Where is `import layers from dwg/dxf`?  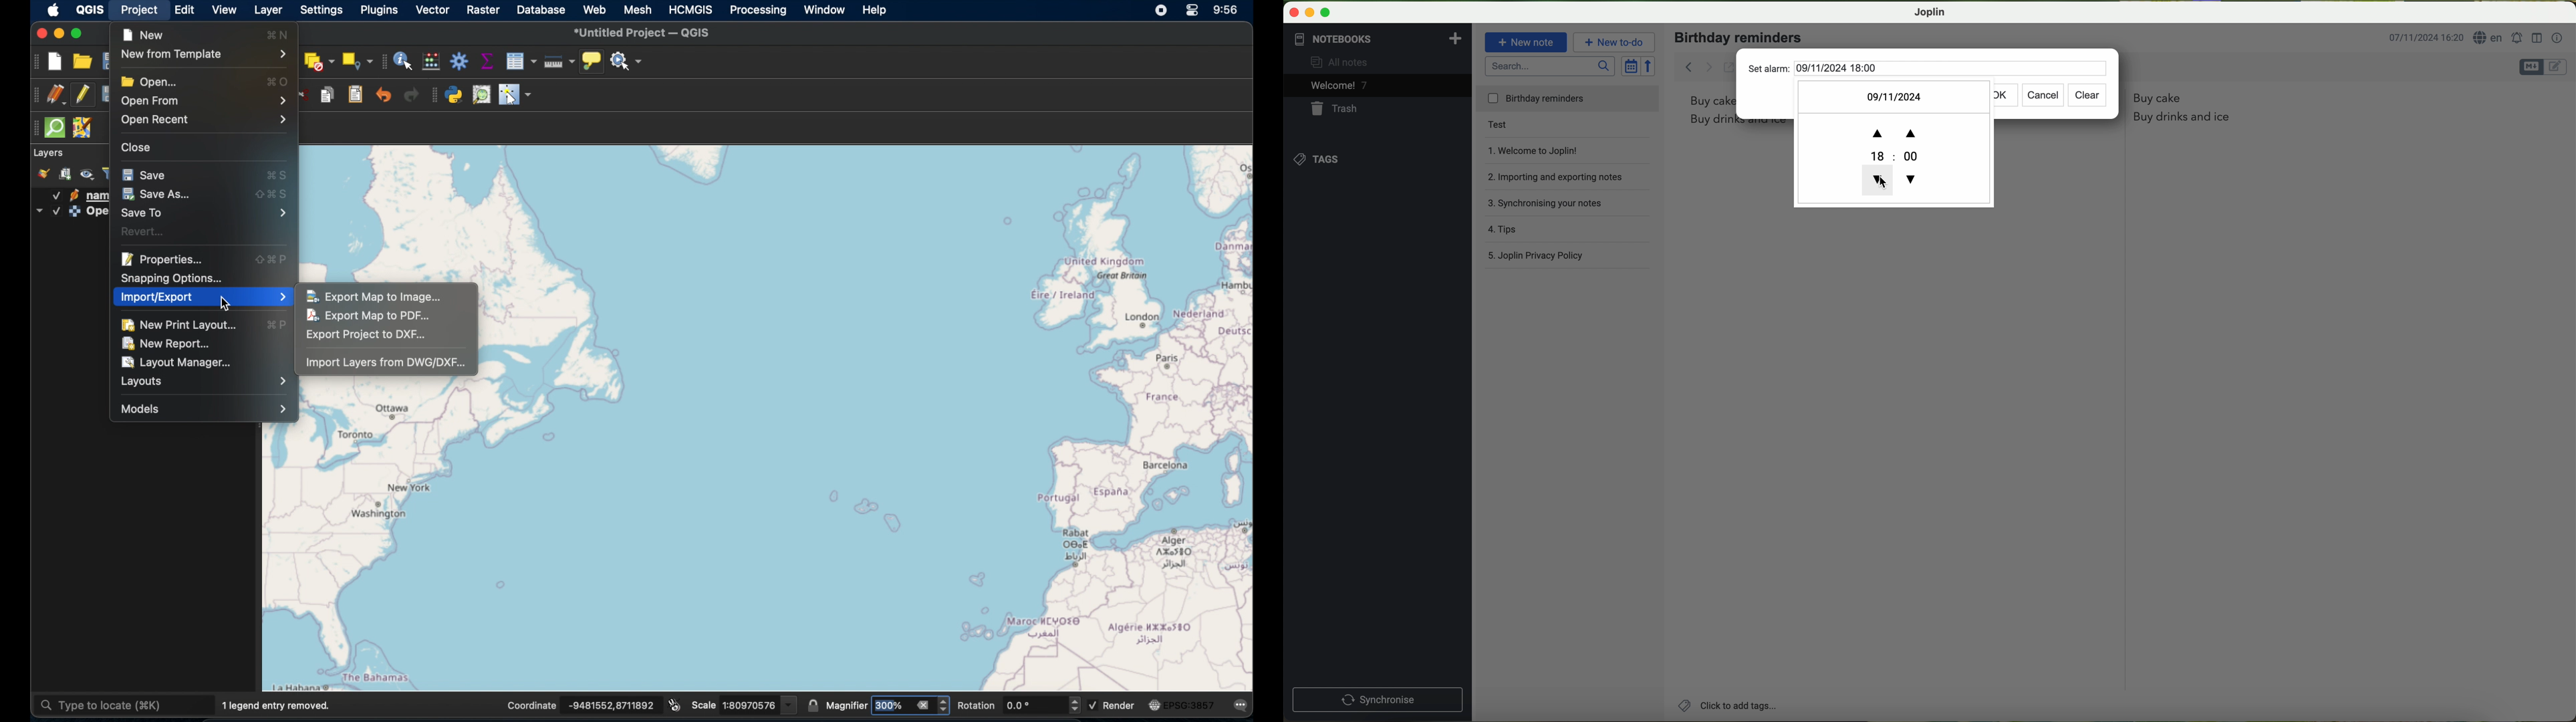 import layers from dwg/dxf is located at coordinates (386, 364).